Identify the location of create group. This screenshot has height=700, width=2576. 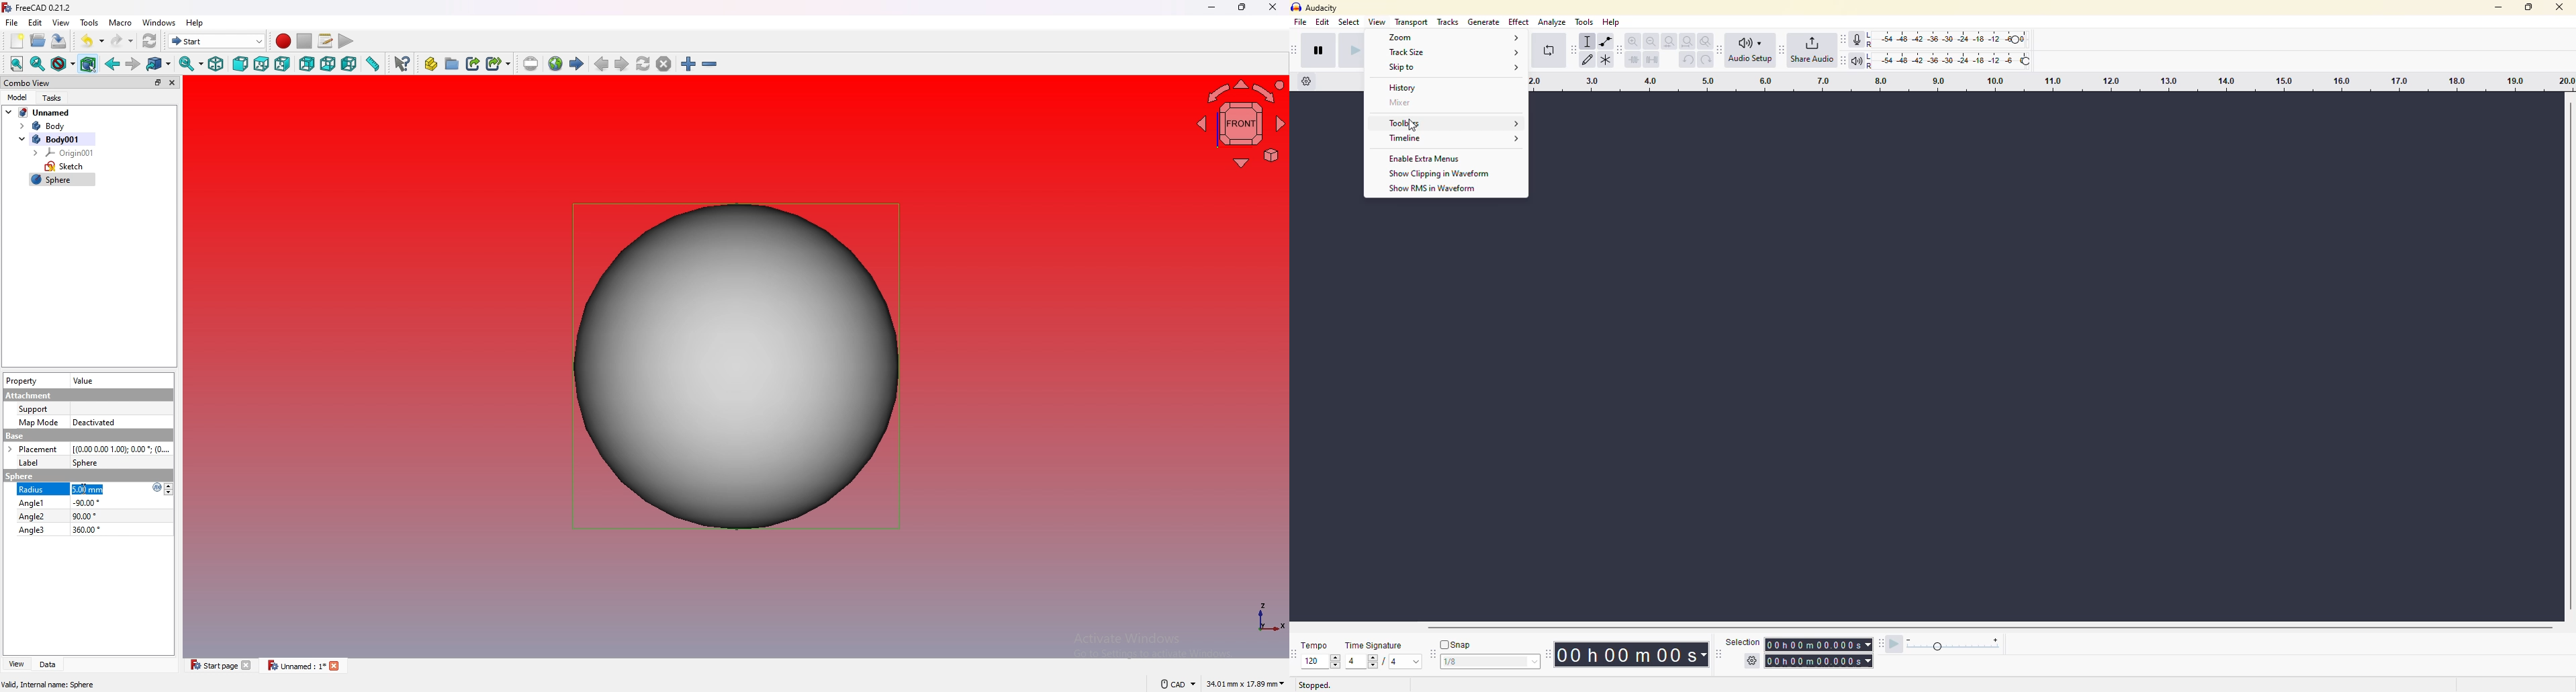
(452, 64).